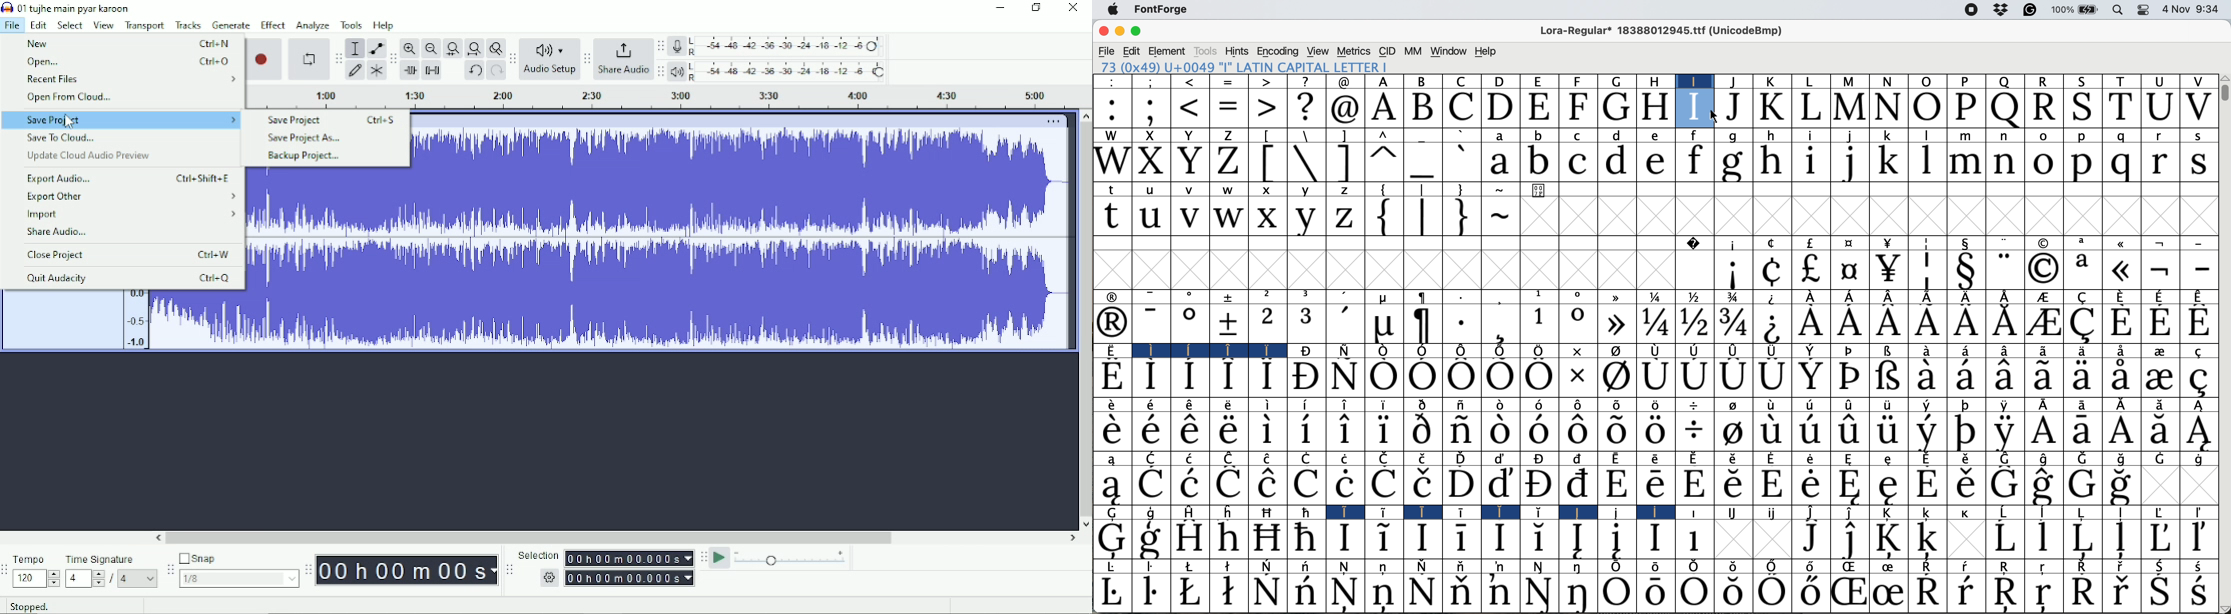 This screenshot has width=2240, height=616. Describe the element at coordinates (37, 571) in the screenshot. I see `Tempo` at that location.